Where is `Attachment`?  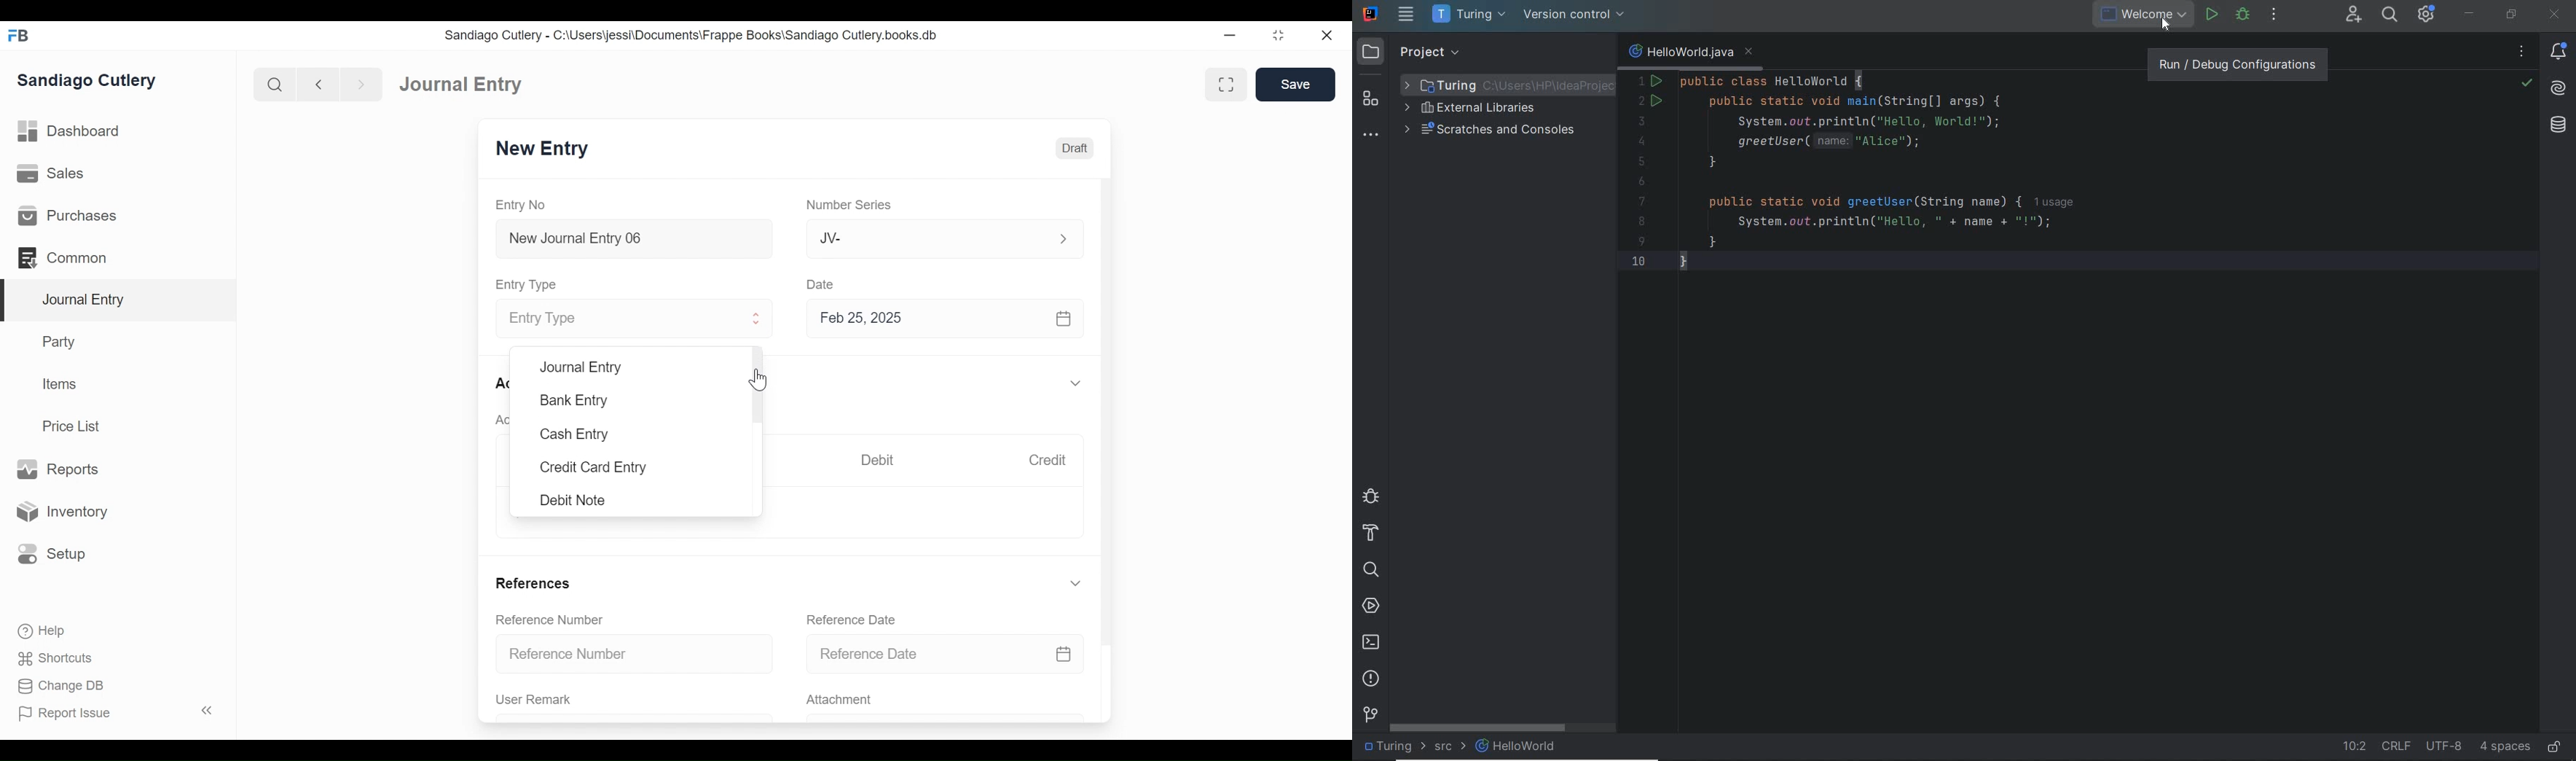 Attachment is located at coordinates (838, 700).